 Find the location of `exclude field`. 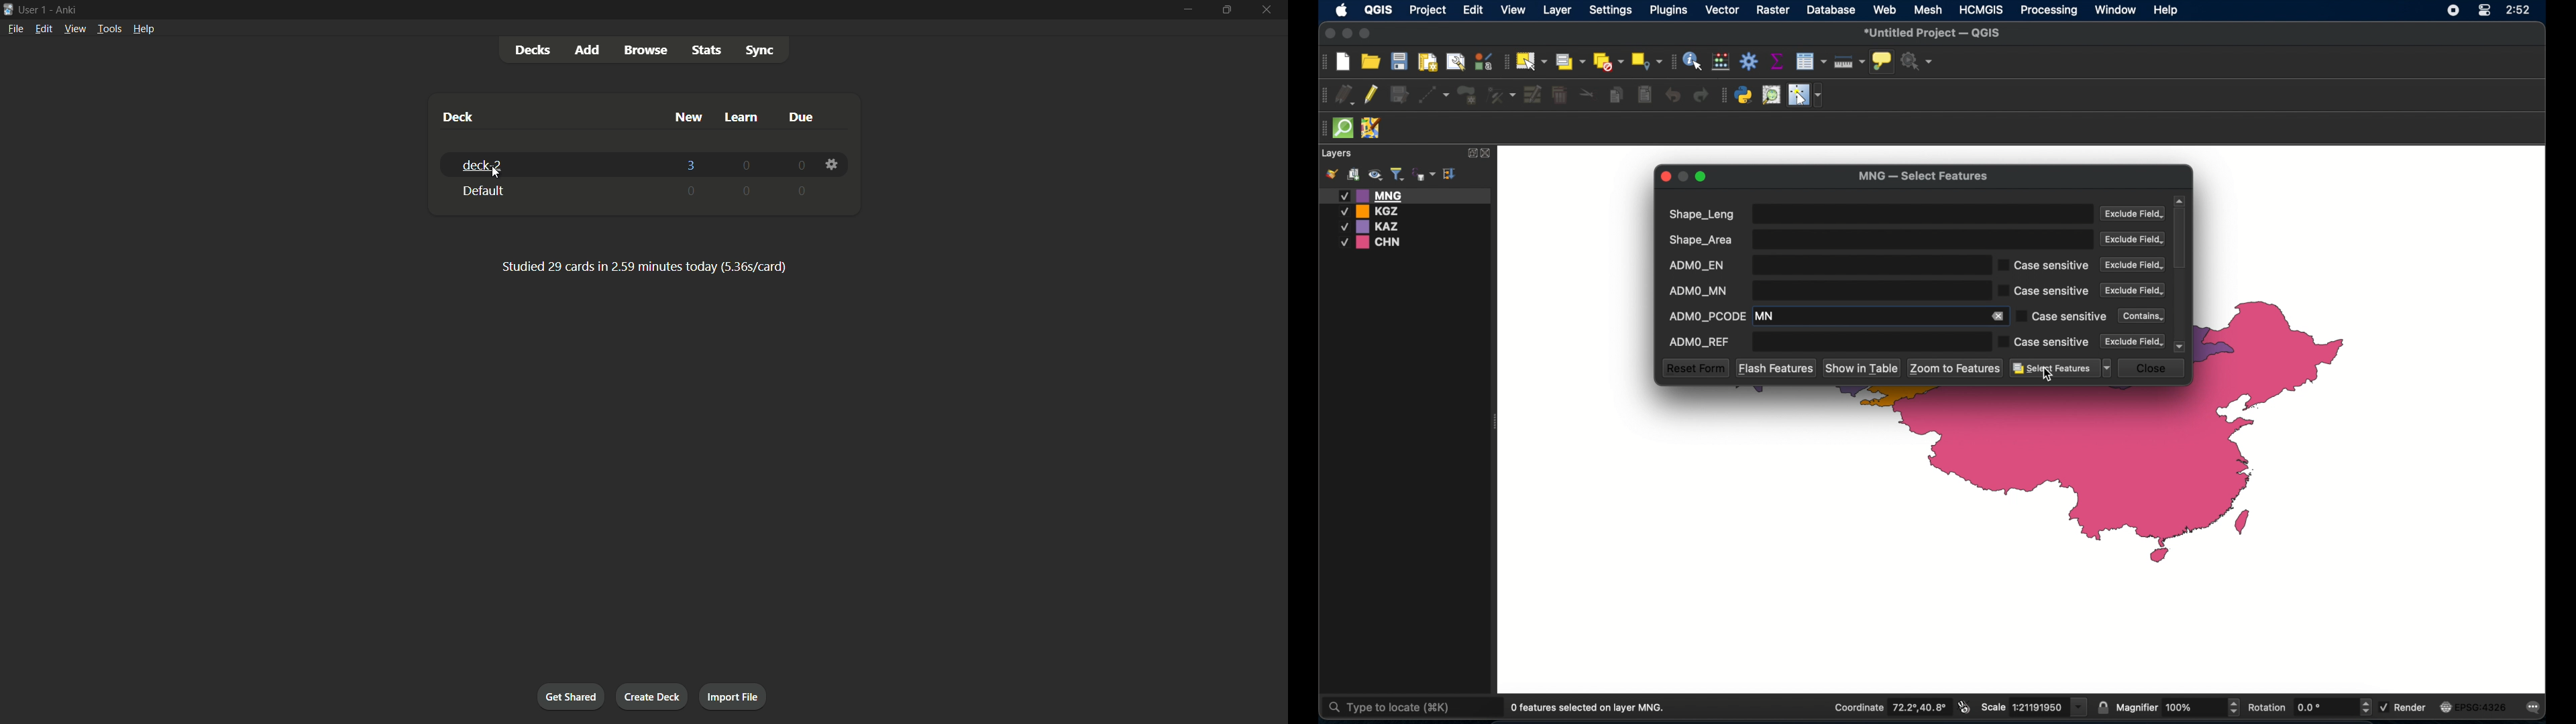

exclude field is located at coordinates (2133, 239).